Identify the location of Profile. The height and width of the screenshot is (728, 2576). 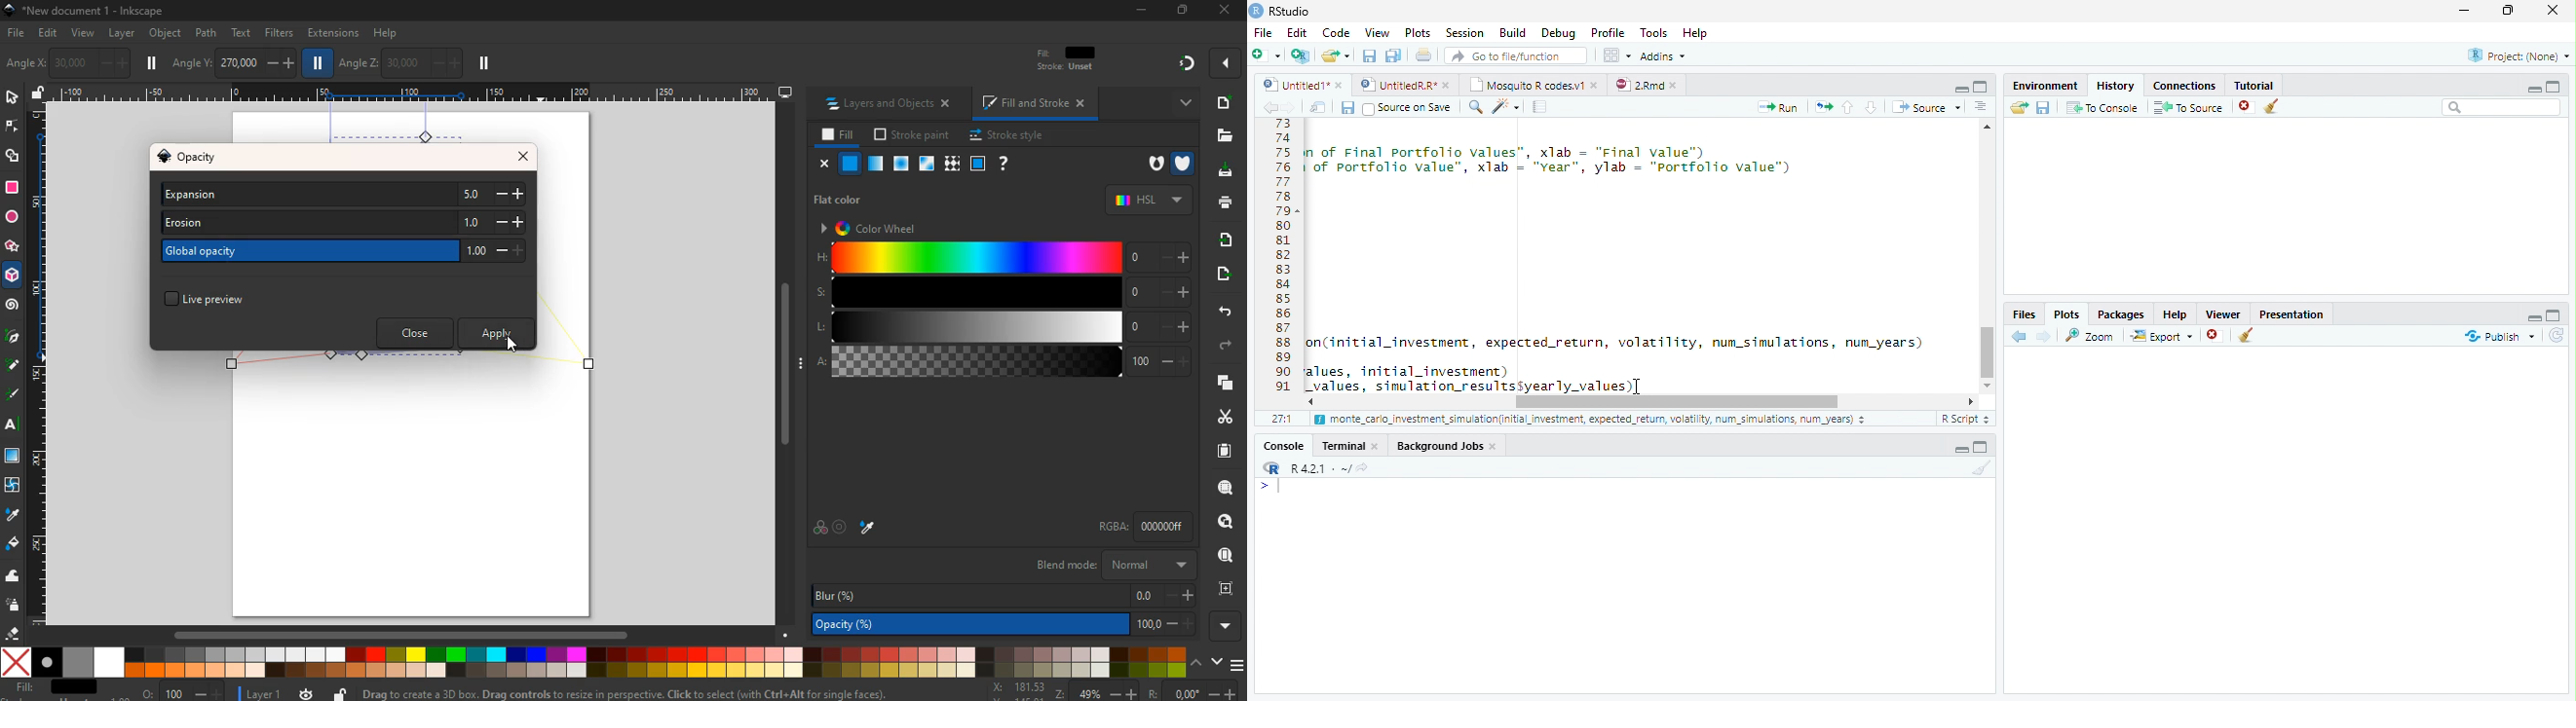
(1607, 32).